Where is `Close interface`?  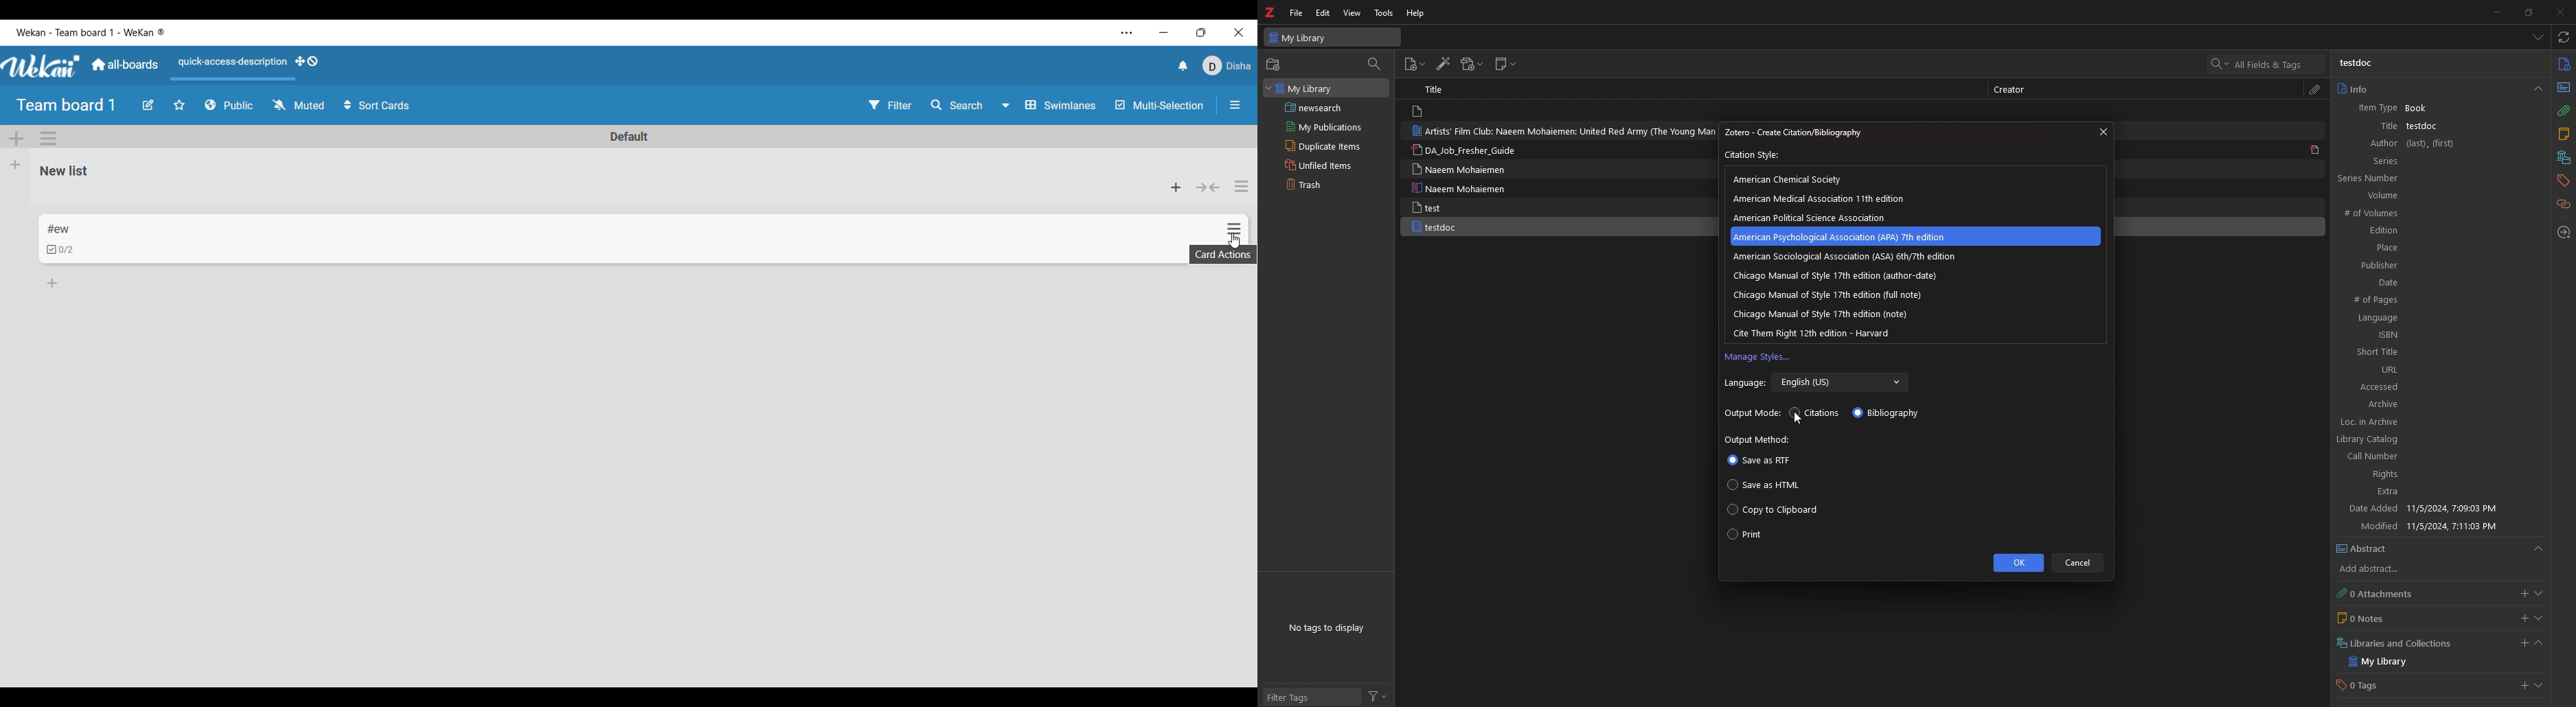
Close interface is located at coordinates (1239, 32).